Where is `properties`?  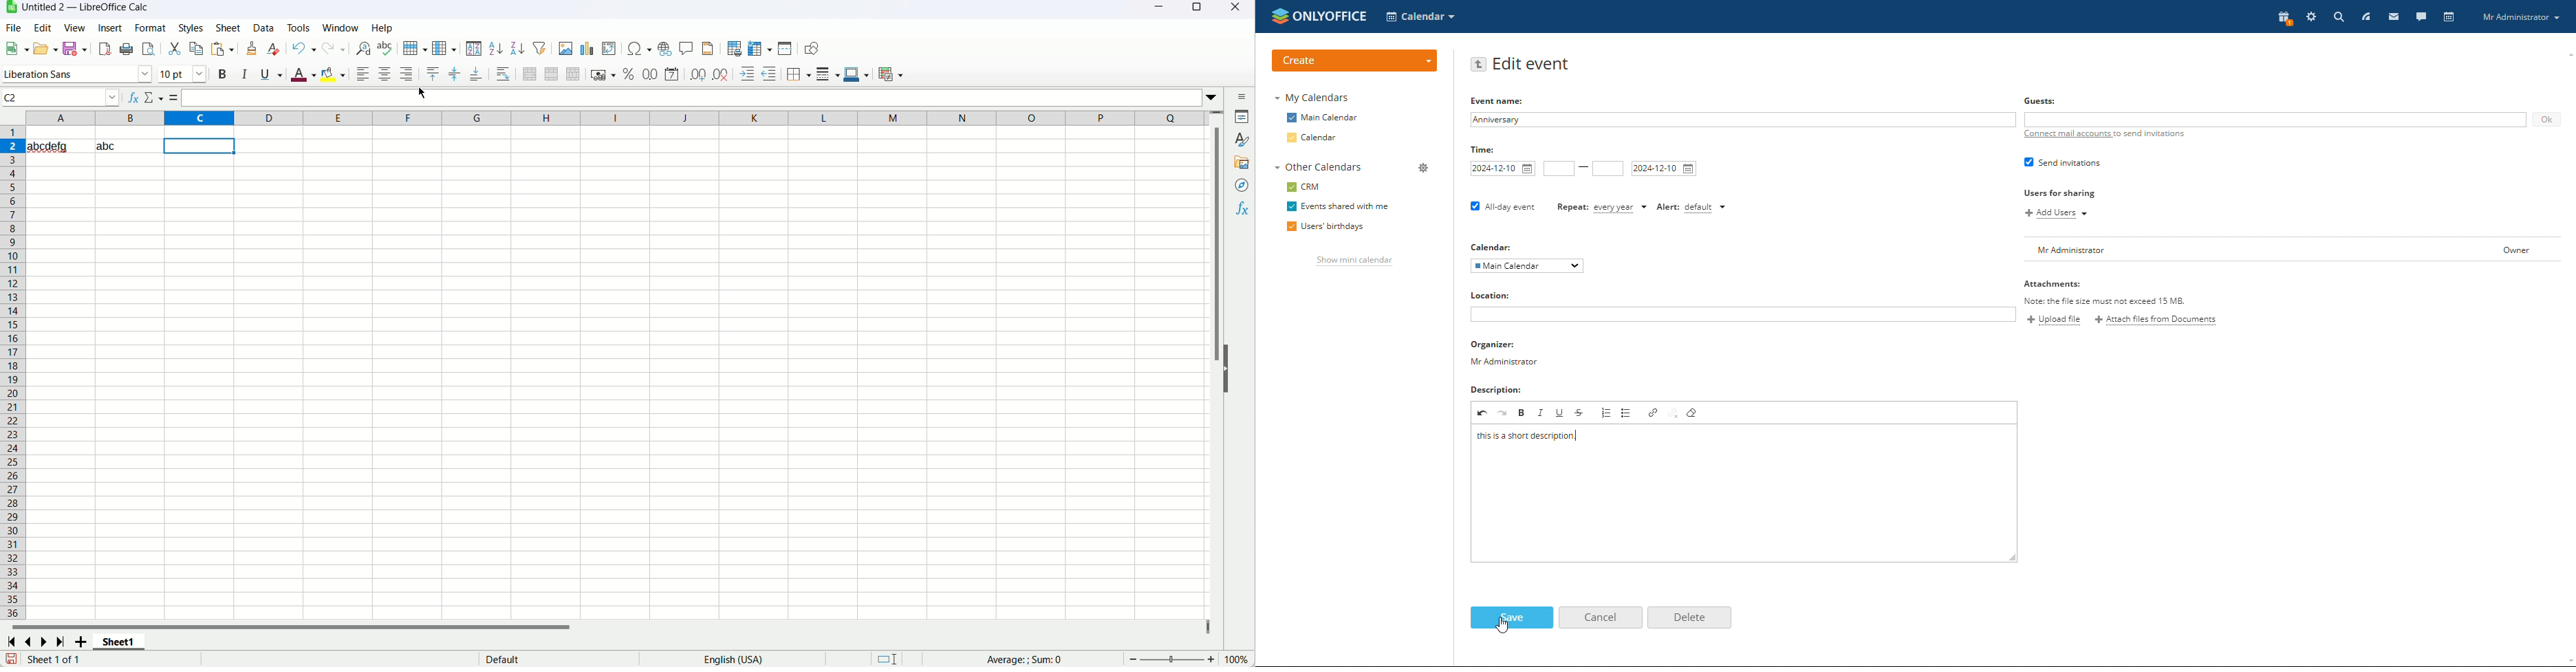 properties is located at coordinates (1240, 116).